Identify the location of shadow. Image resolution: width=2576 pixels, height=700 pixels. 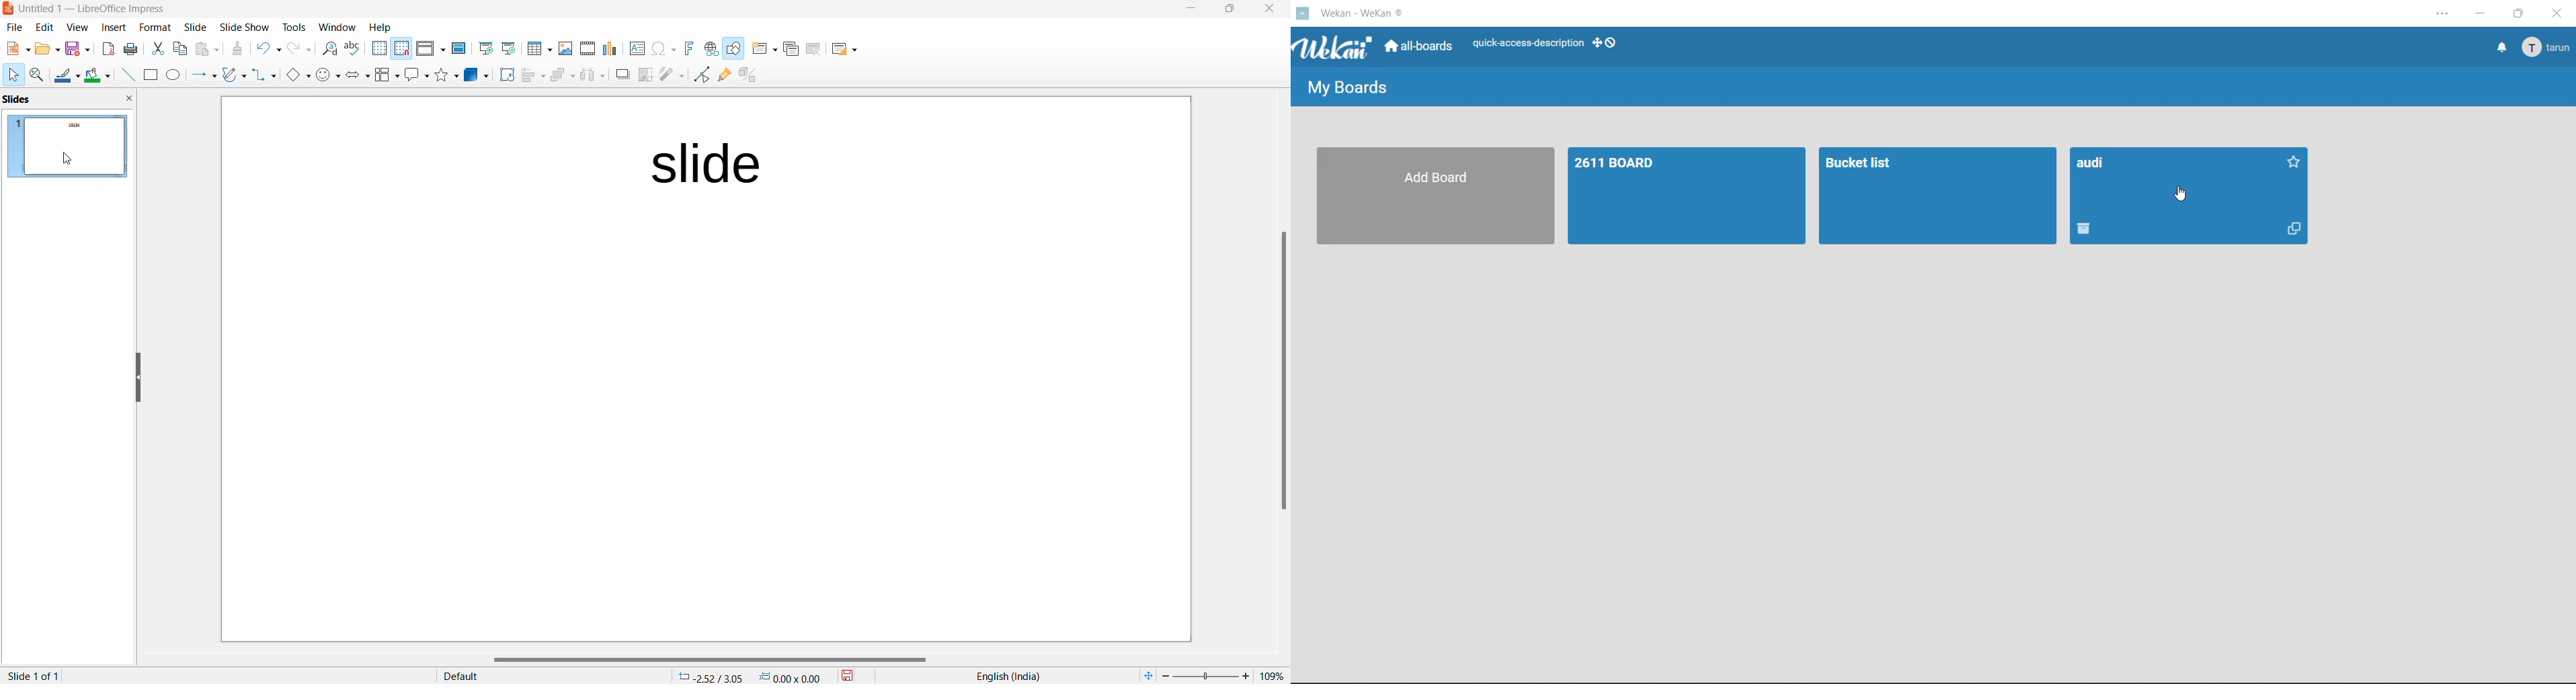
(622, 75).